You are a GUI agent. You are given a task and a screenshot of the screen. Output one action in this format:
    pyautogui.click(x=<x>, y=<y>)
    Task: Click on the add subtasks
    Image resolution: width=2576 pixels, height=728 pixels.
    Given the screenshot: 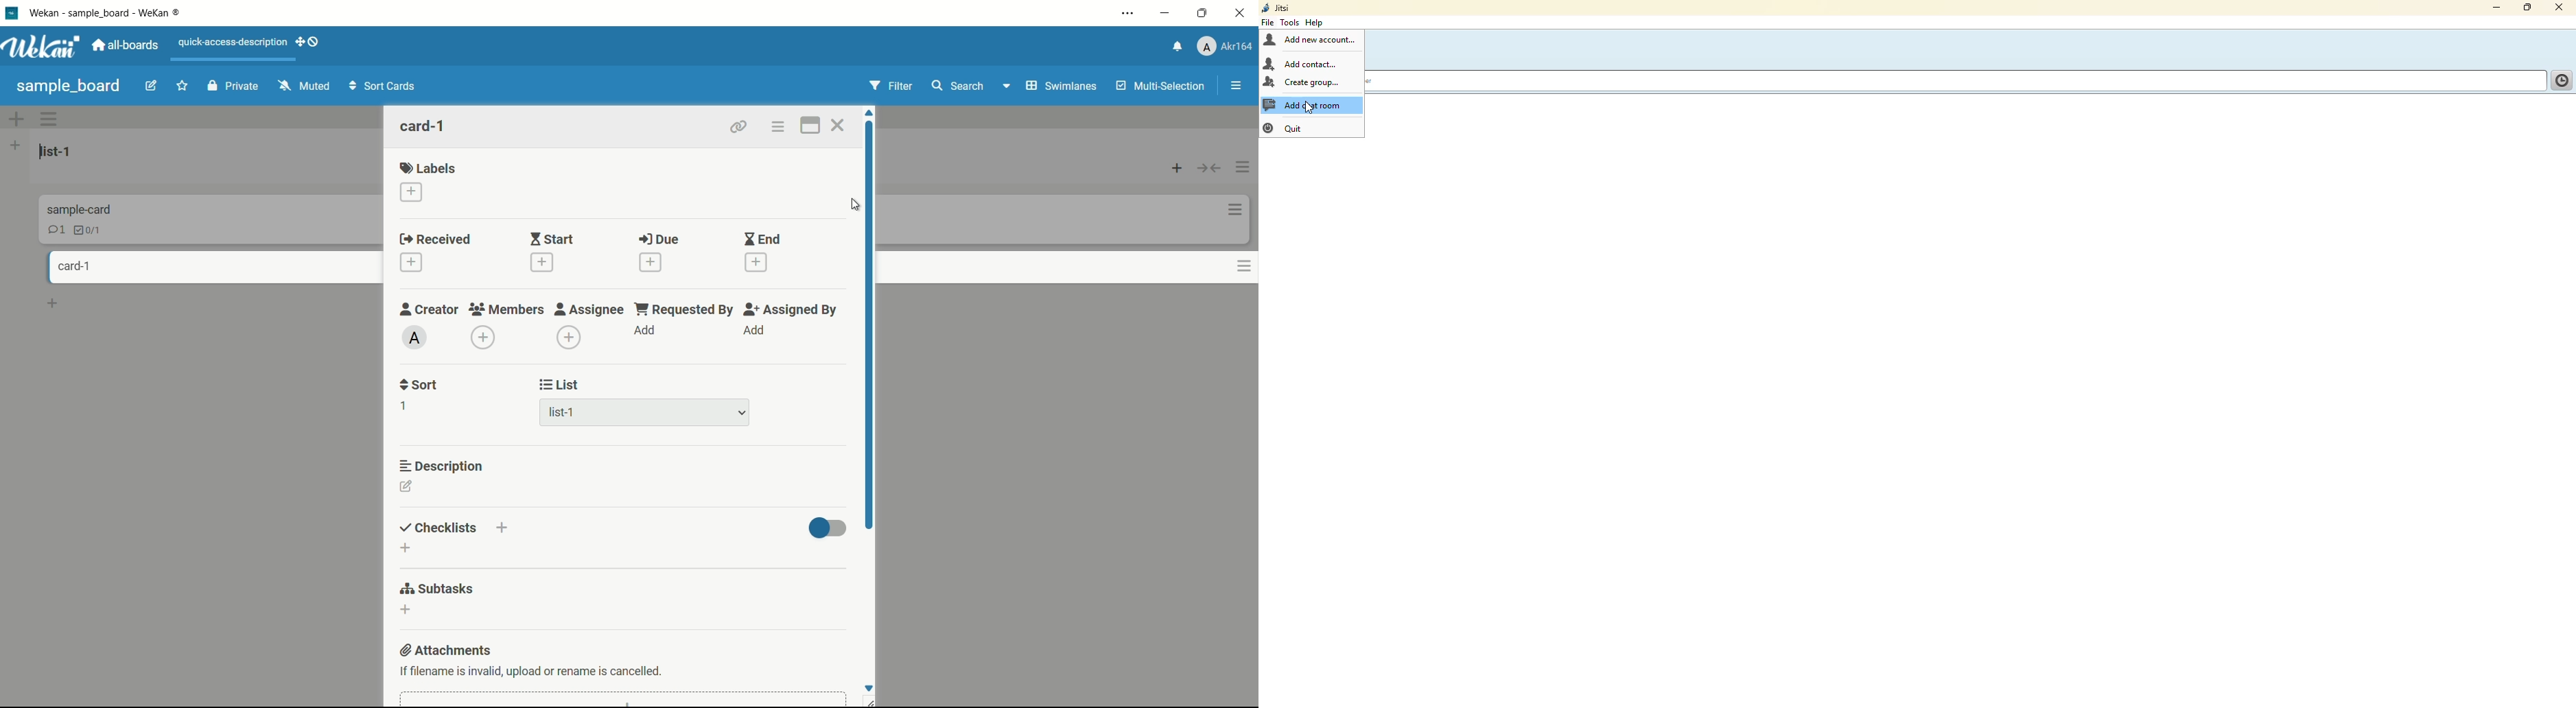 What is the action you would take?
    pyautogui.click(x=407, y=614)
    